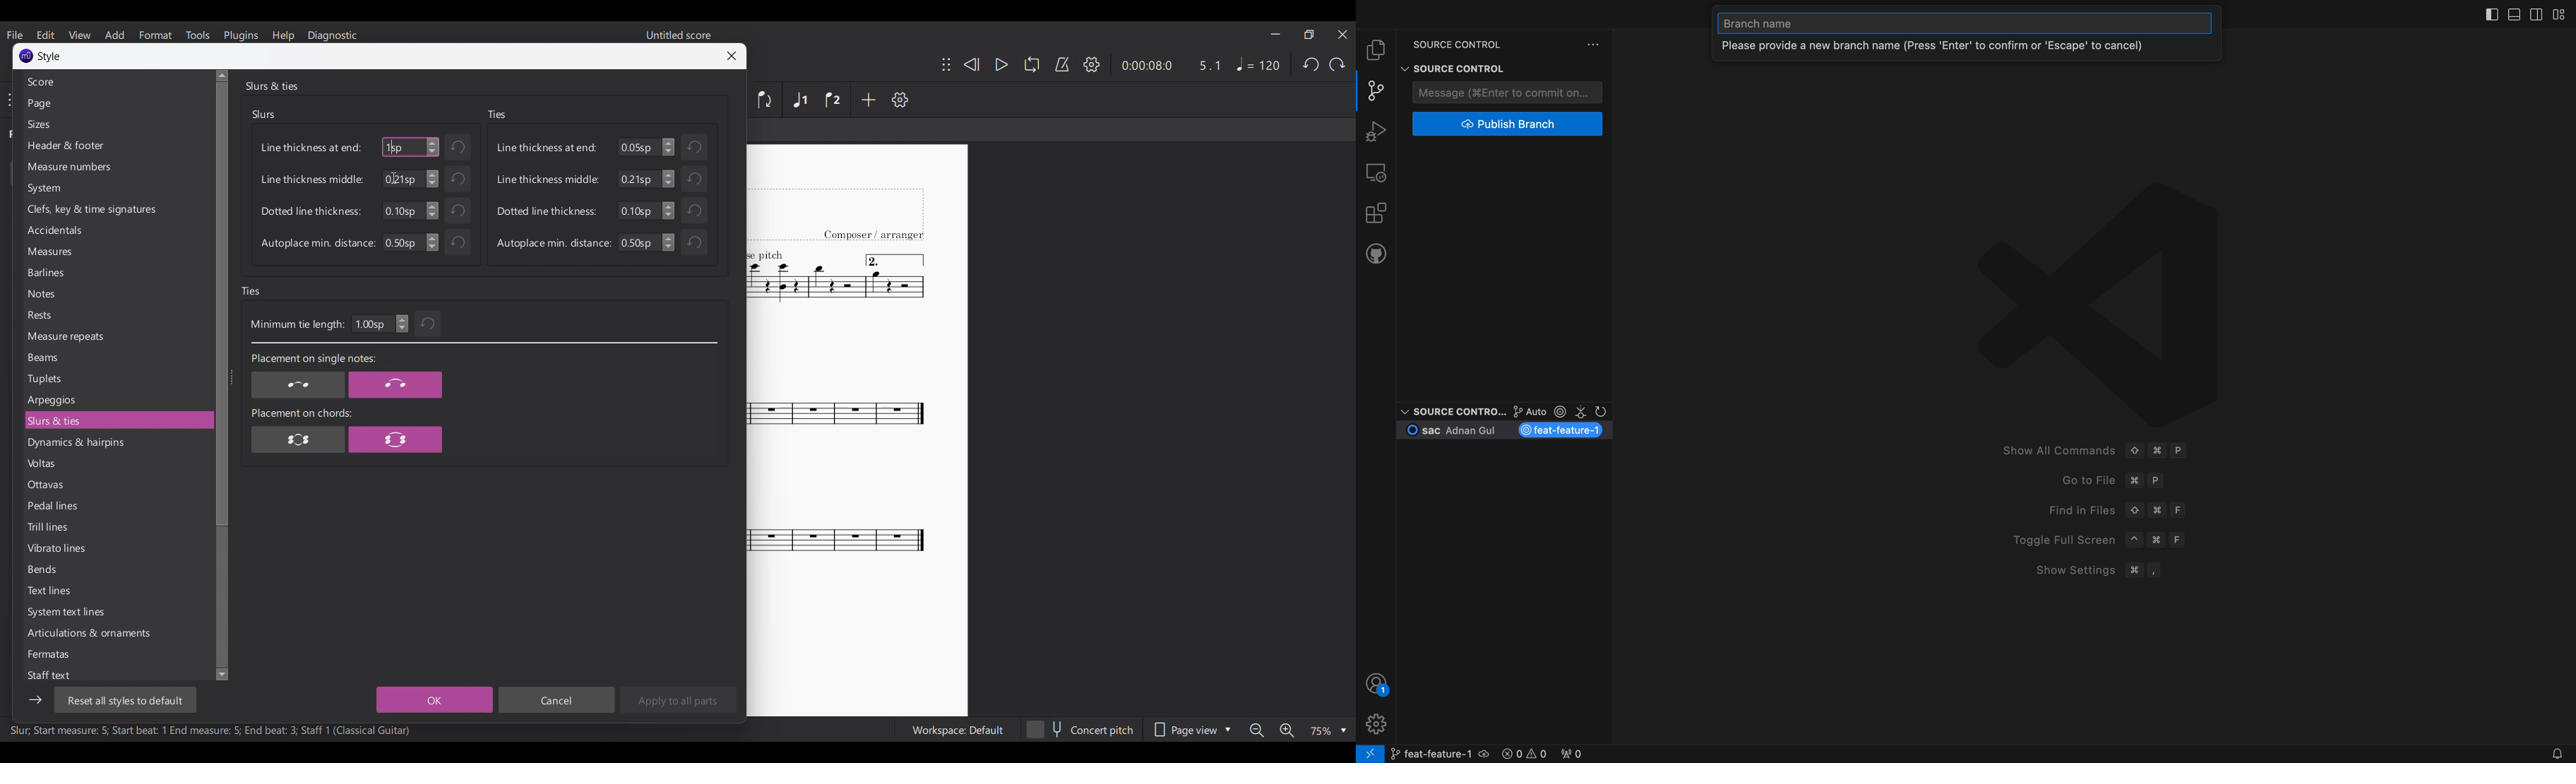  Describe the element at coordinates (2134, 449) in the screenshot. I see `Up` at that location.